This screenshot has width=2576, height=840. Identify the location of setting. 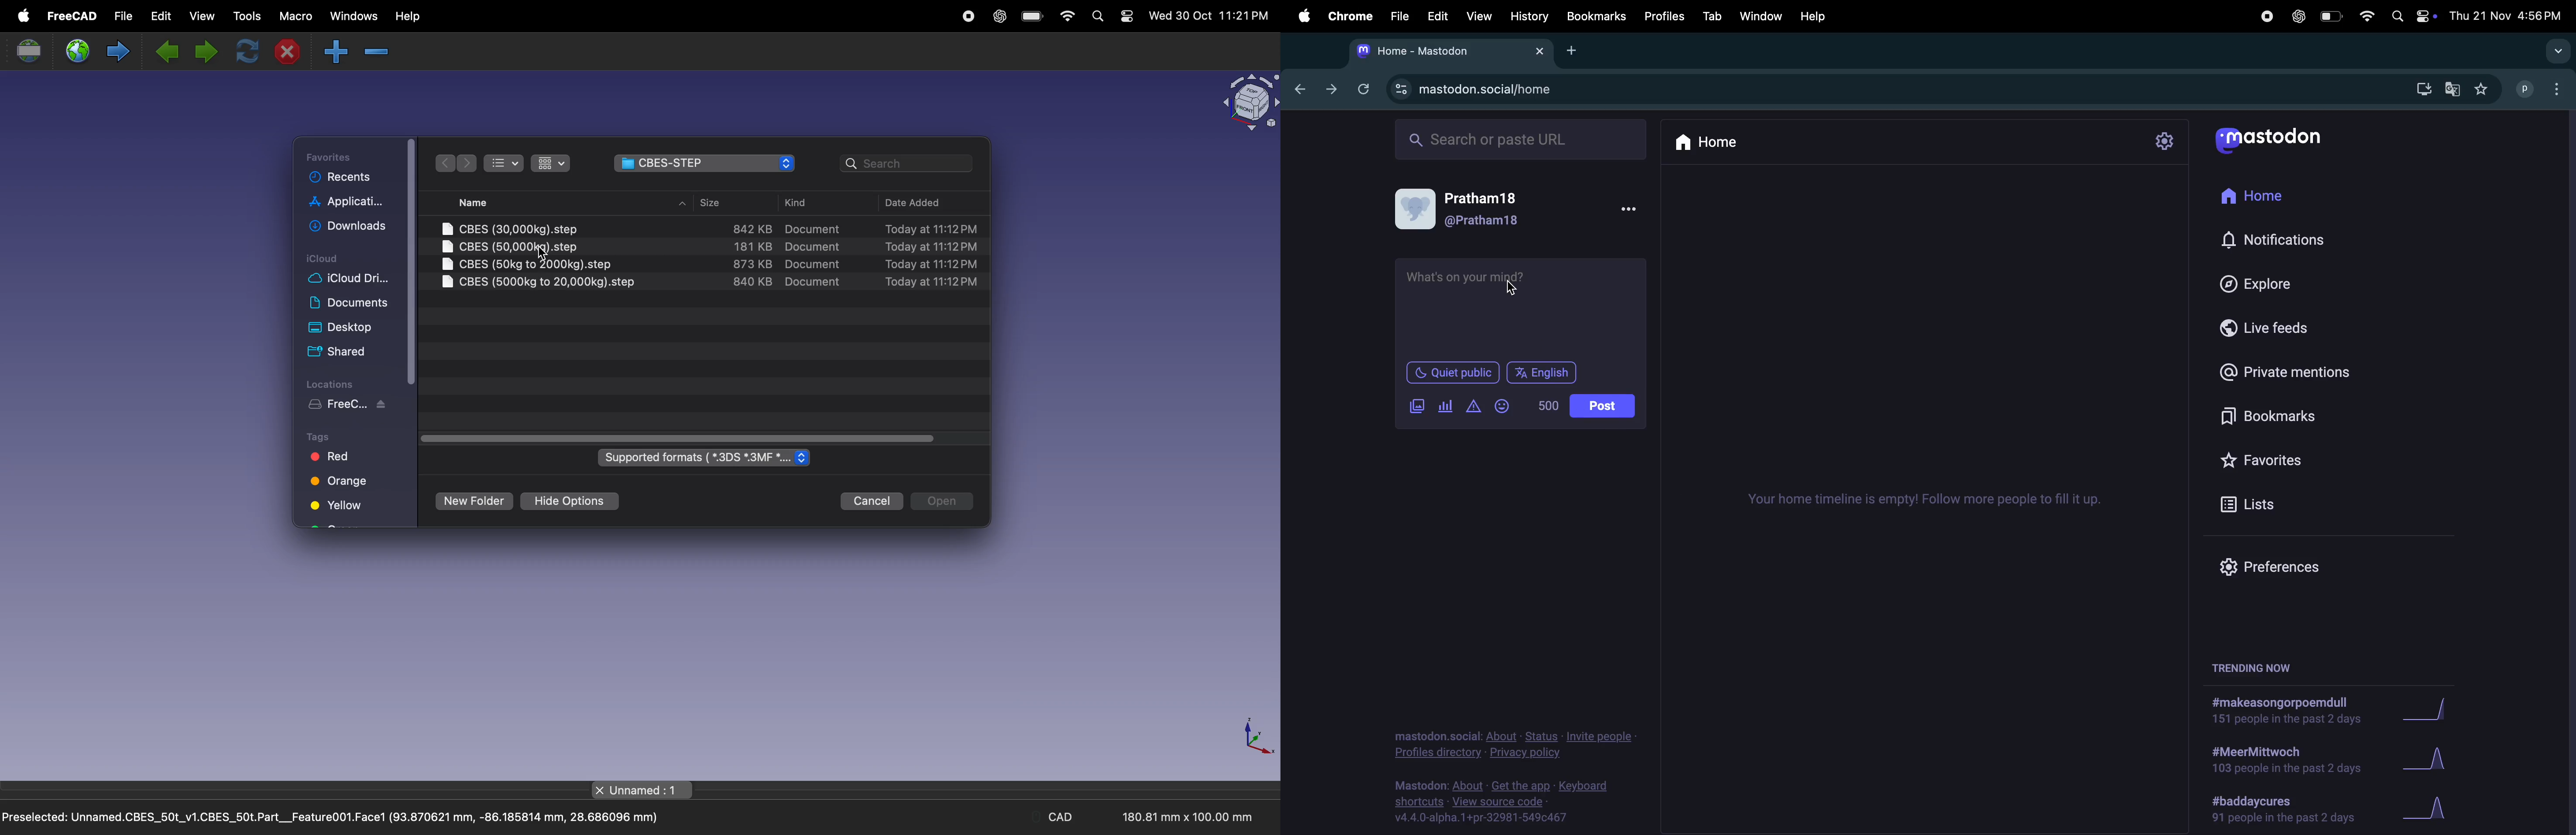
(2163, 142).